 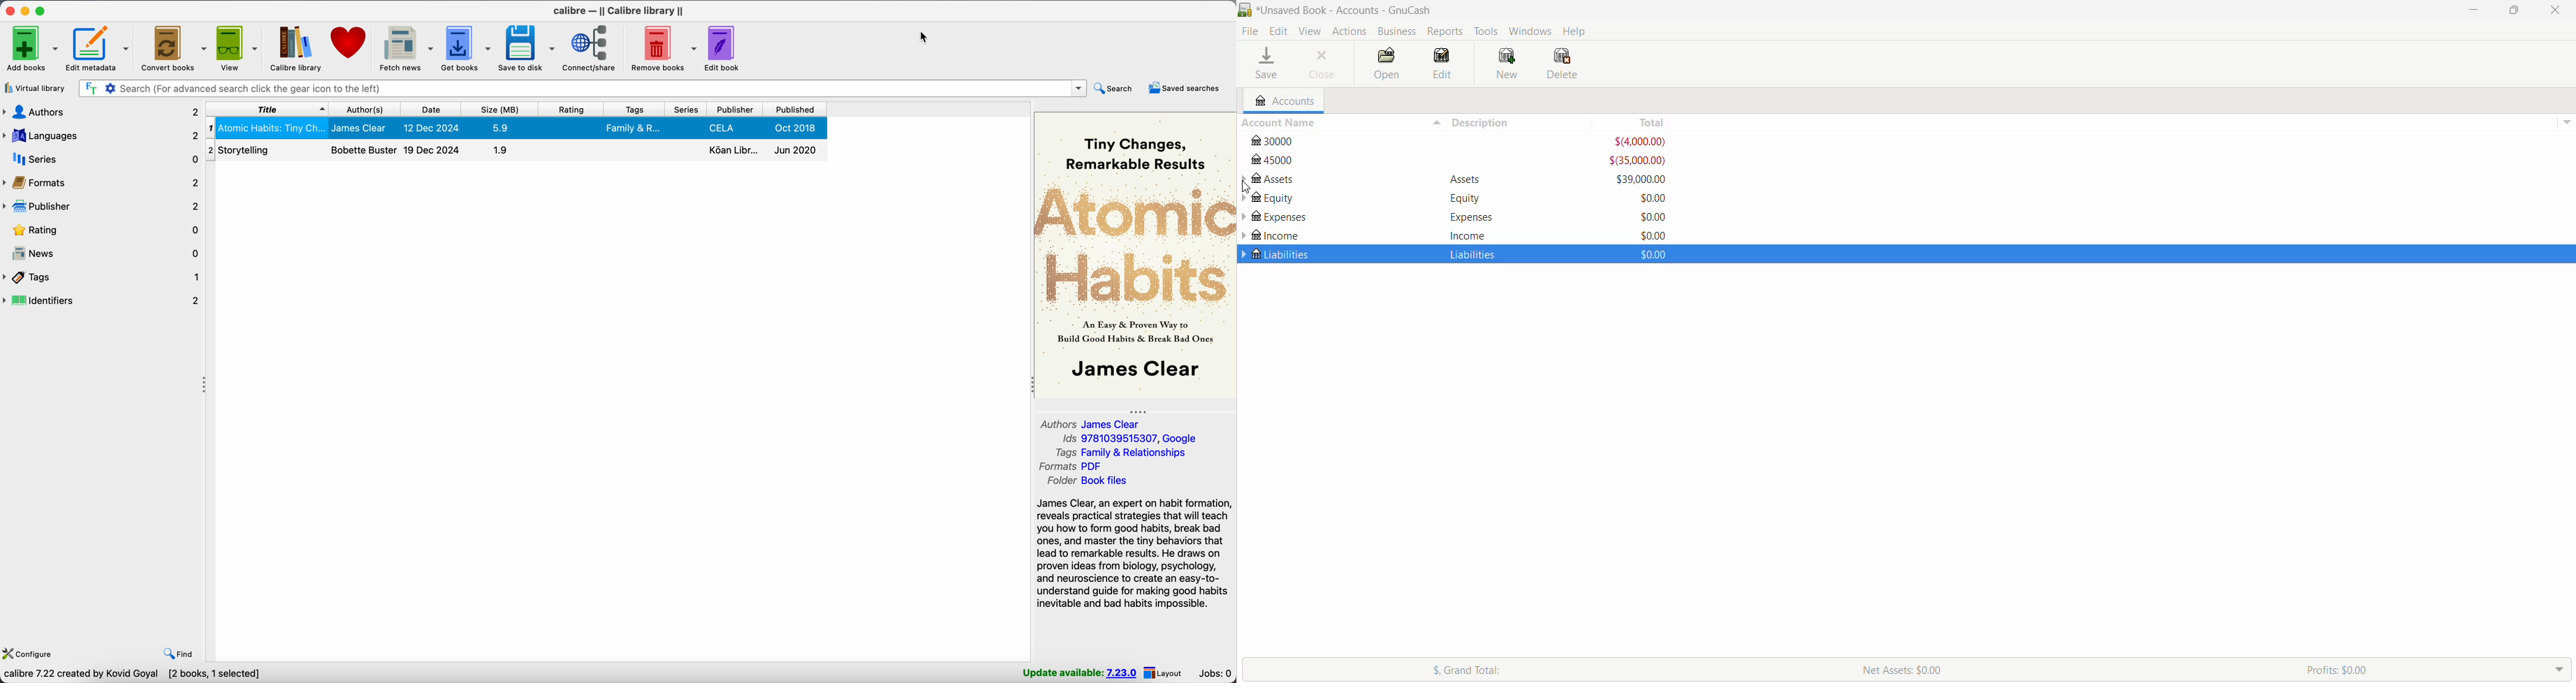 I want to click on File, so click(x=1250, y=31).